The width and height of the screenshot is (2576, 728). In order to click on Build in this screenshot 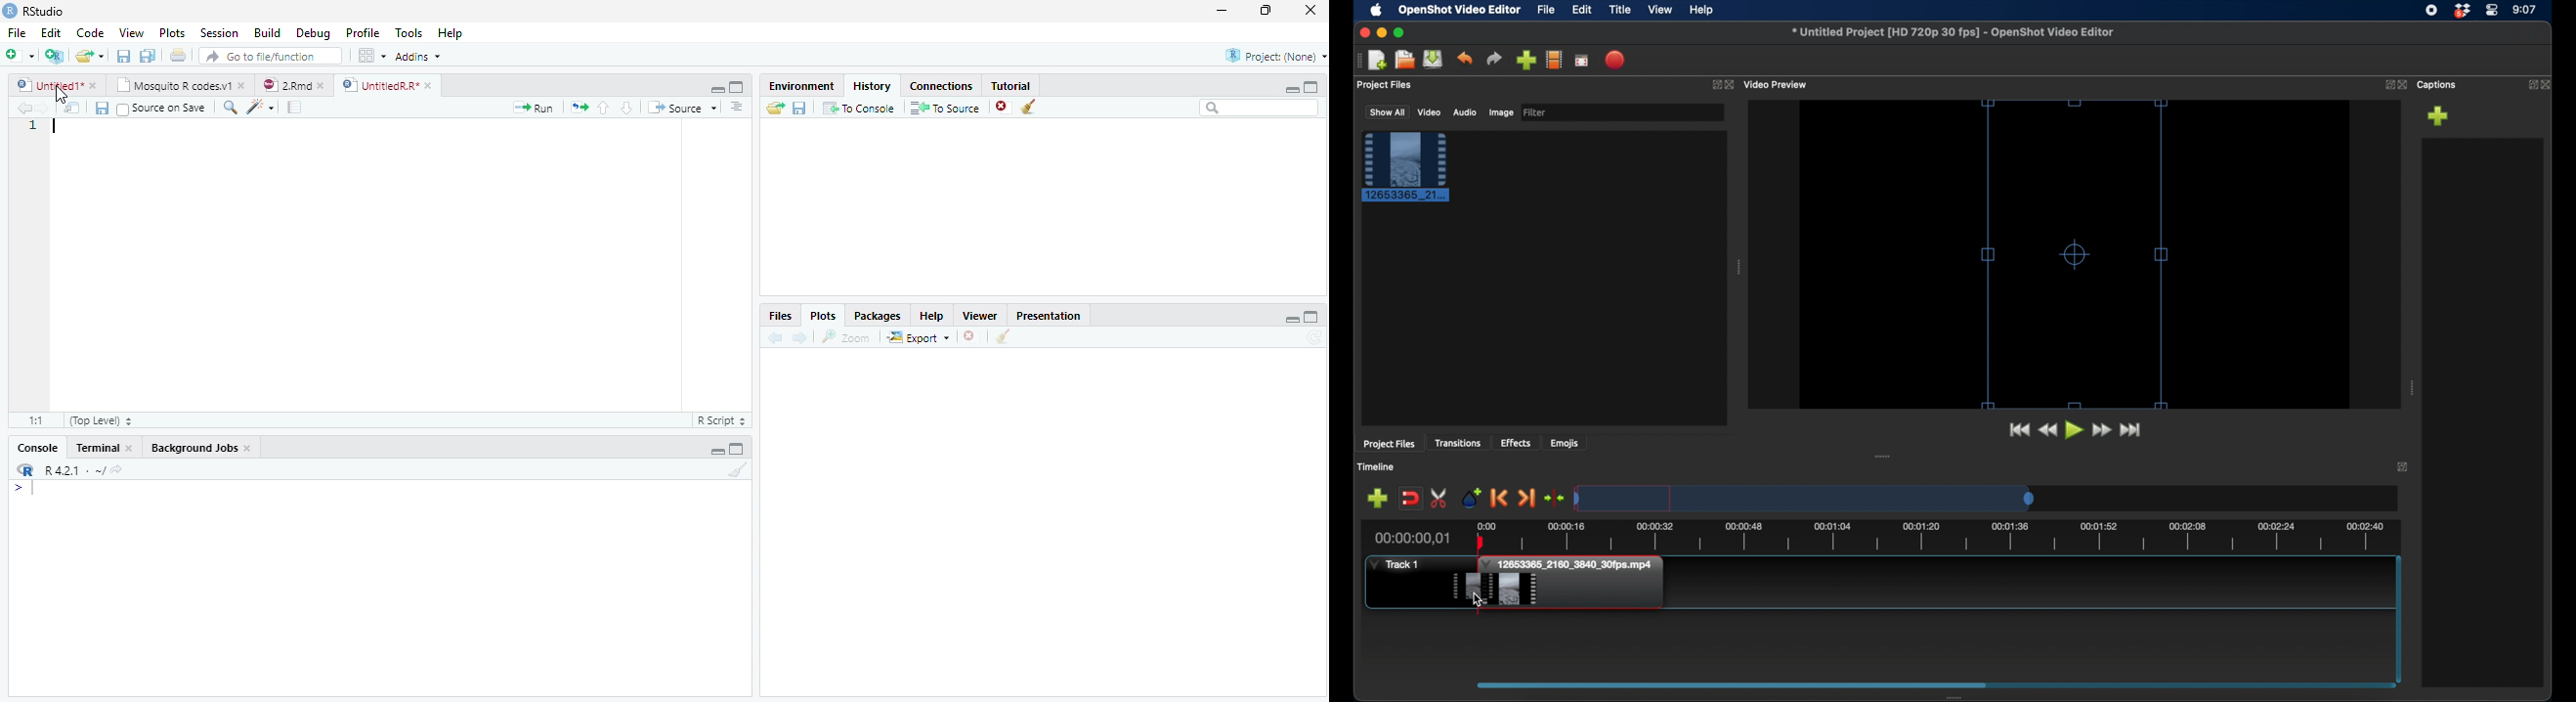, I will do `click(269, 33)`.